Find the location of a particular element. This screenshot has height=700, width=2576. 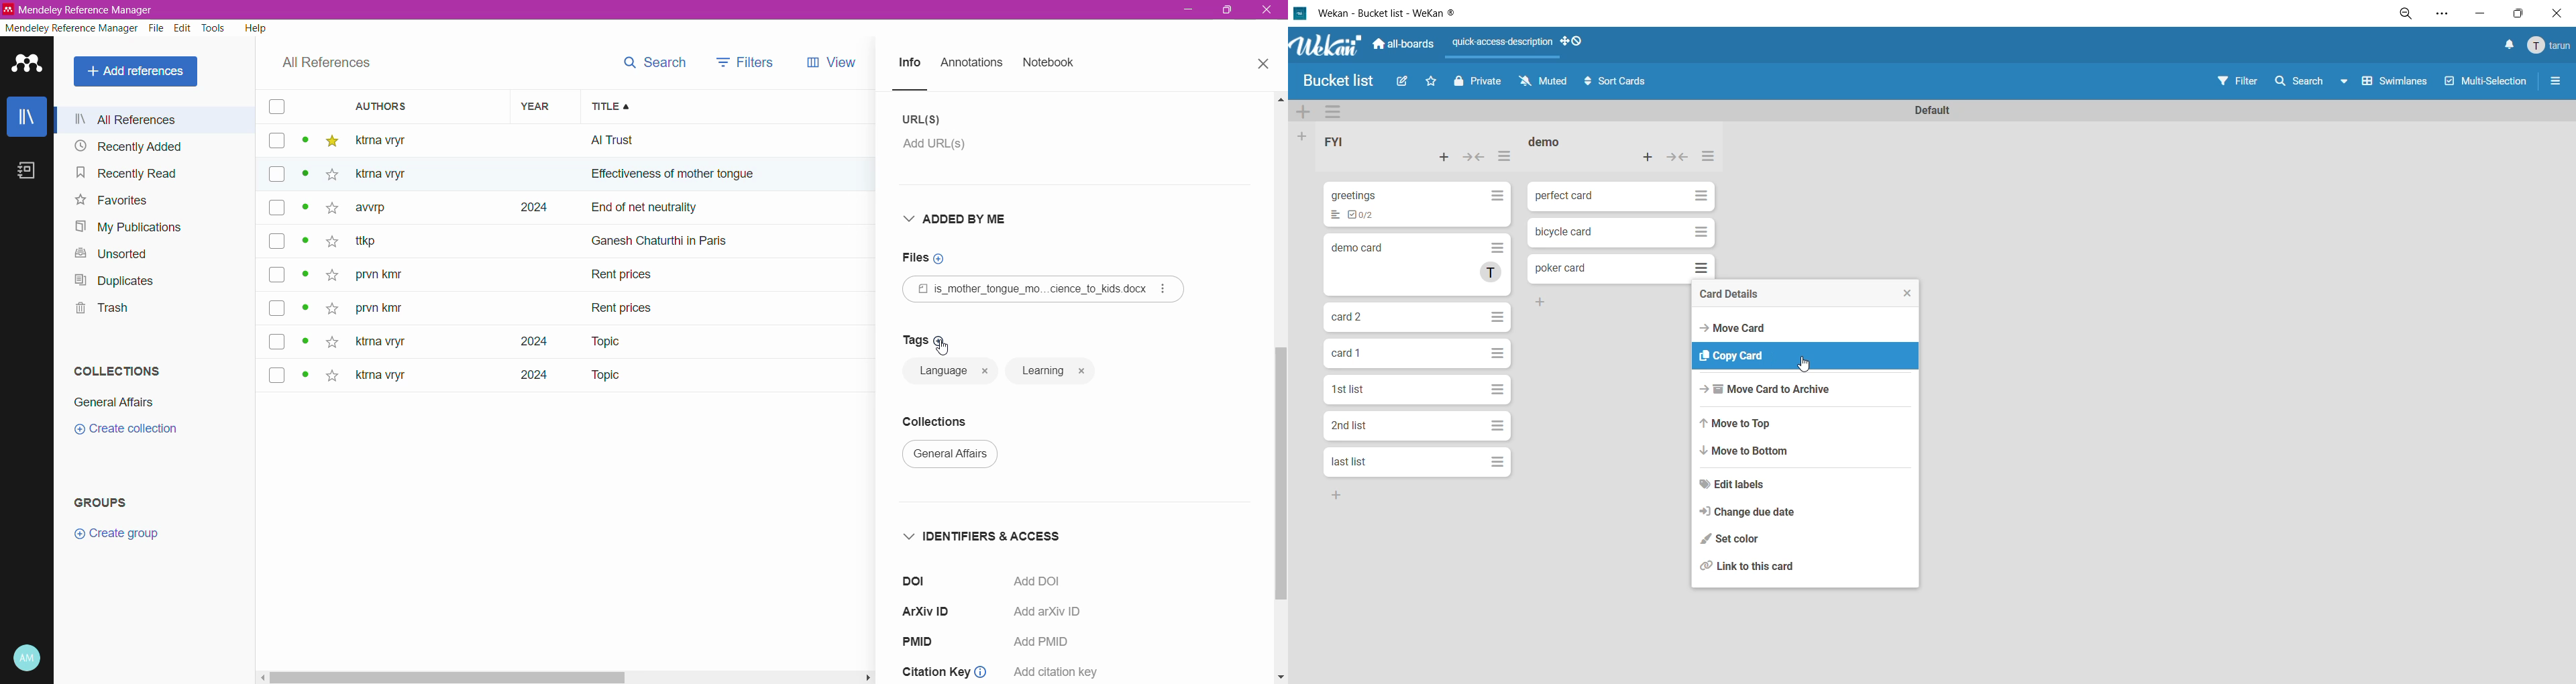

menu is located at coordinates (2546, 46).